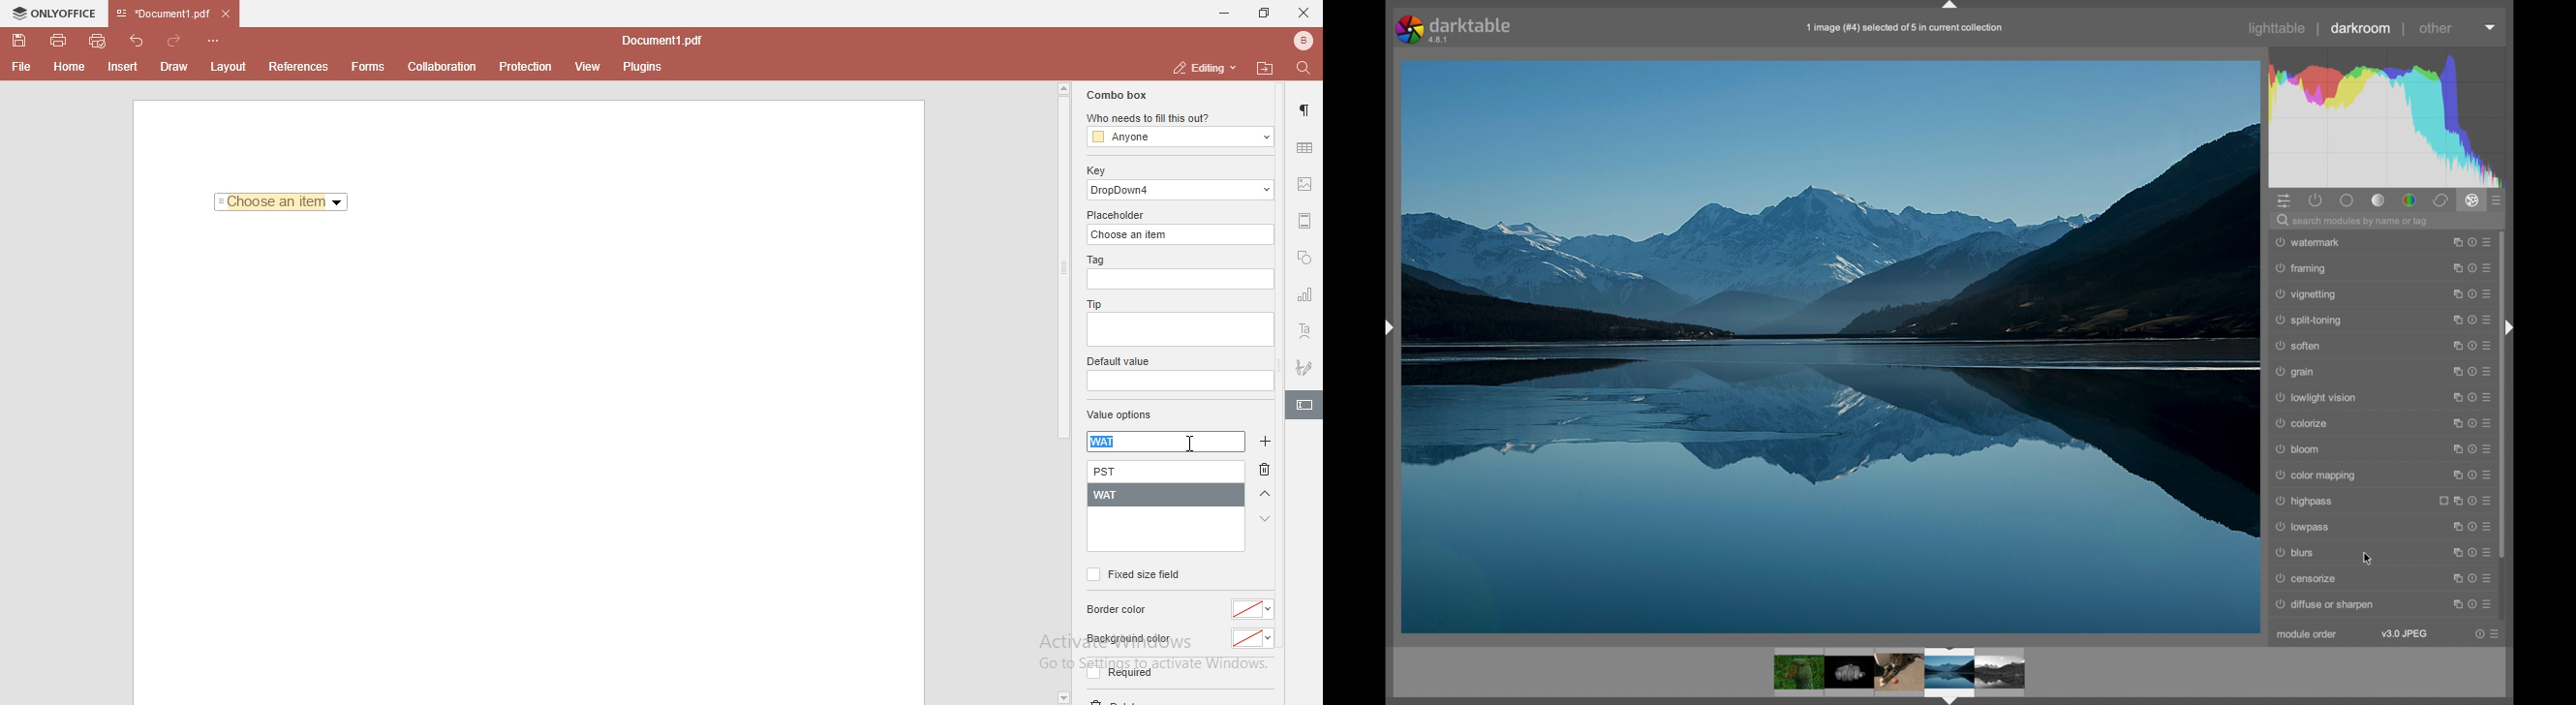 The height and width of the screenshot is (728, 2576). What do you see at coordinates (1305, 298) in the screenshot?
I see `chart` at bounding box center [1305, 298].